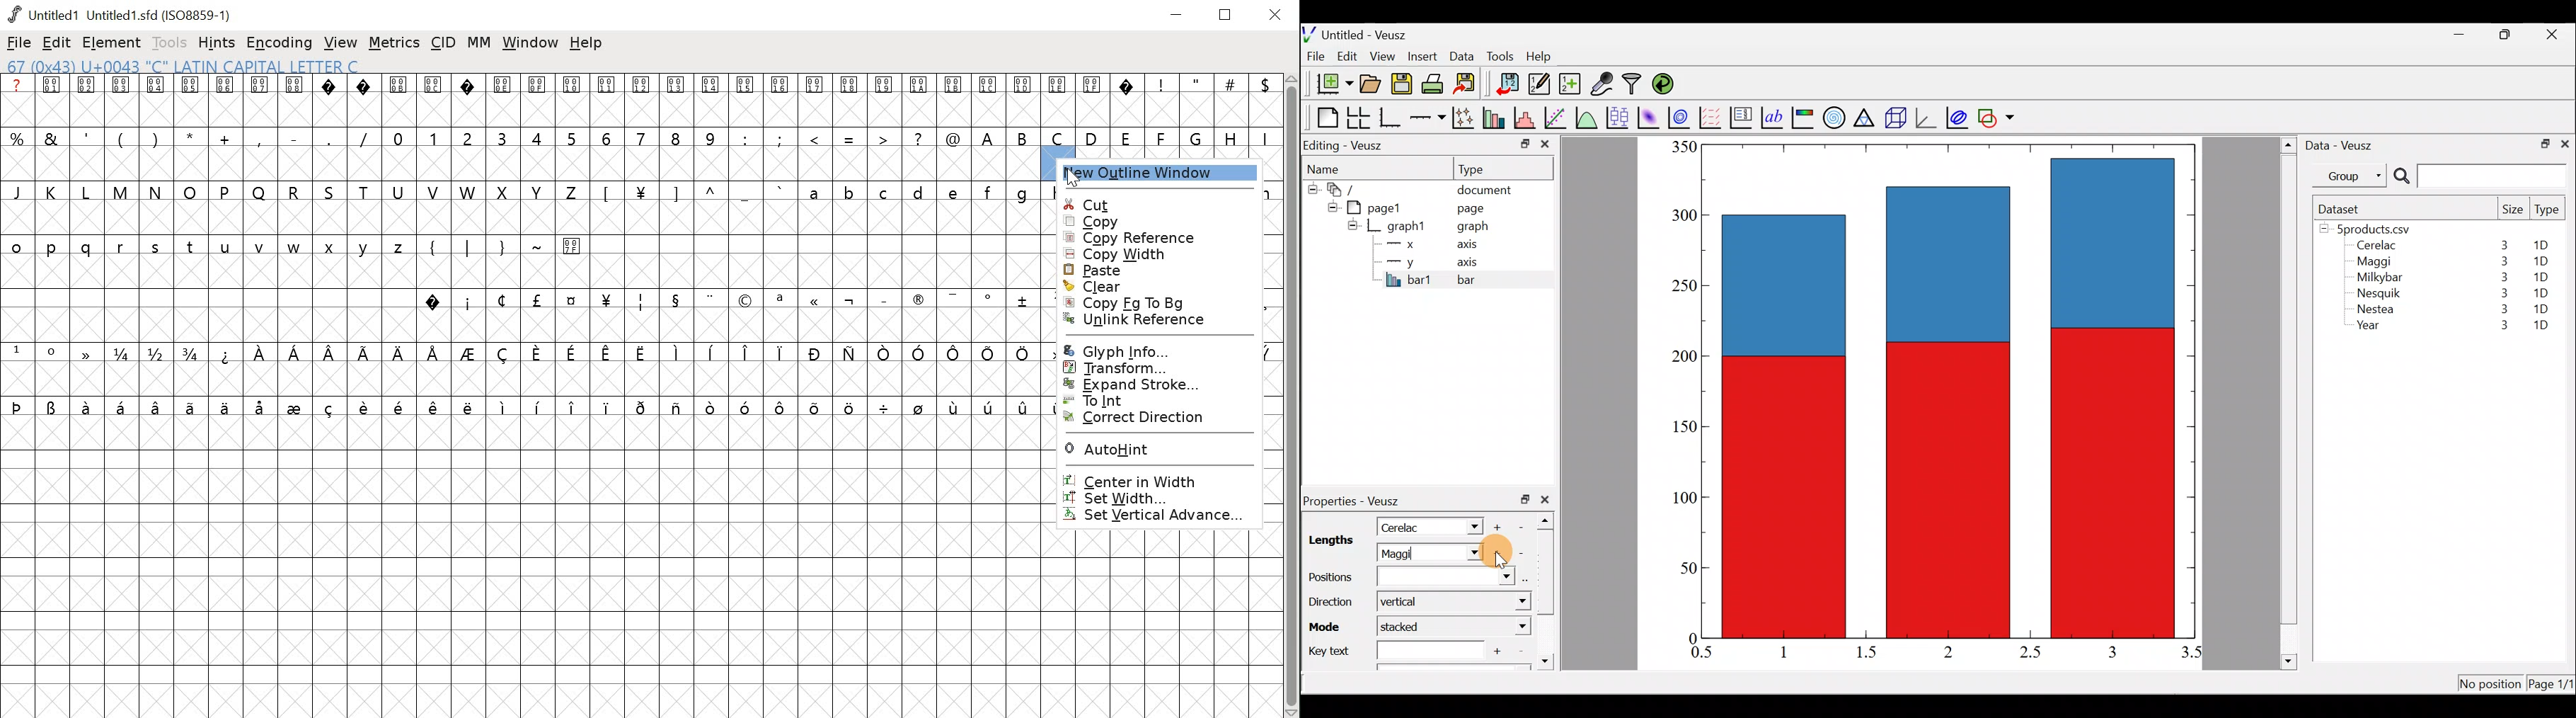  I want to click on minimize, so click(2466, 33).